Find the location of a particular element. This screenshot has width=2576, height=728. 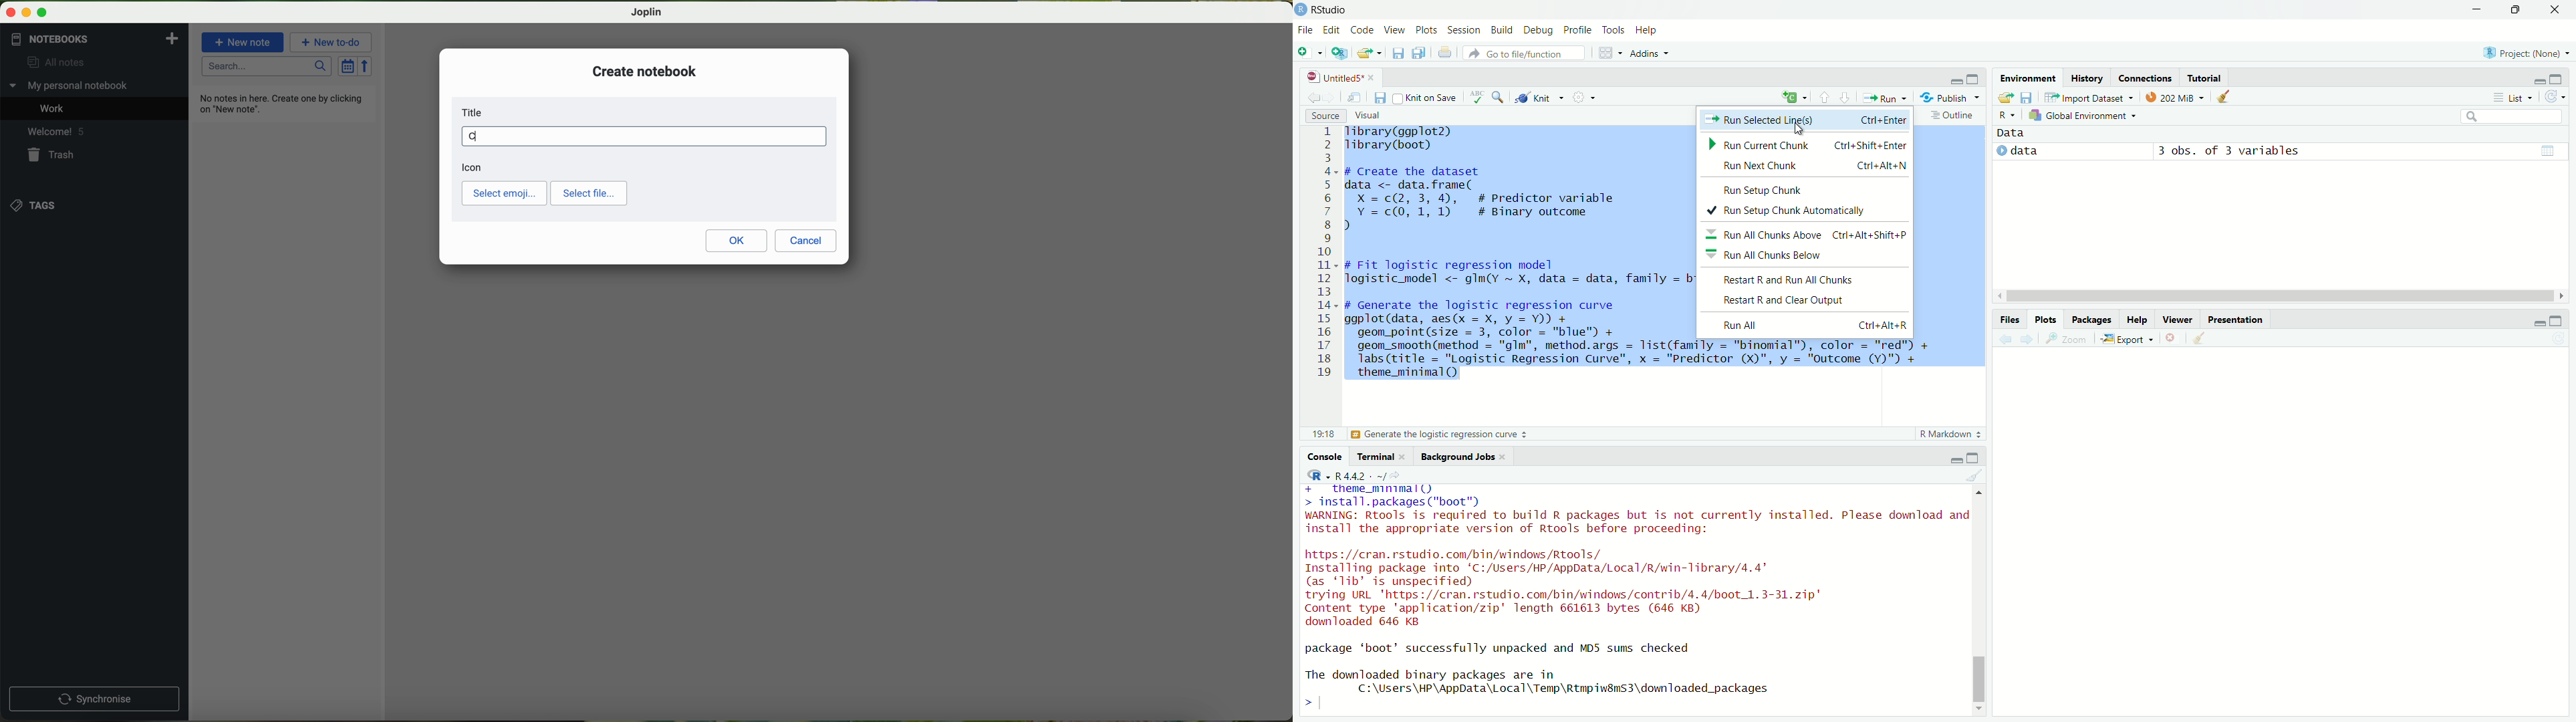

Export is located at coordinates (2128, 338).